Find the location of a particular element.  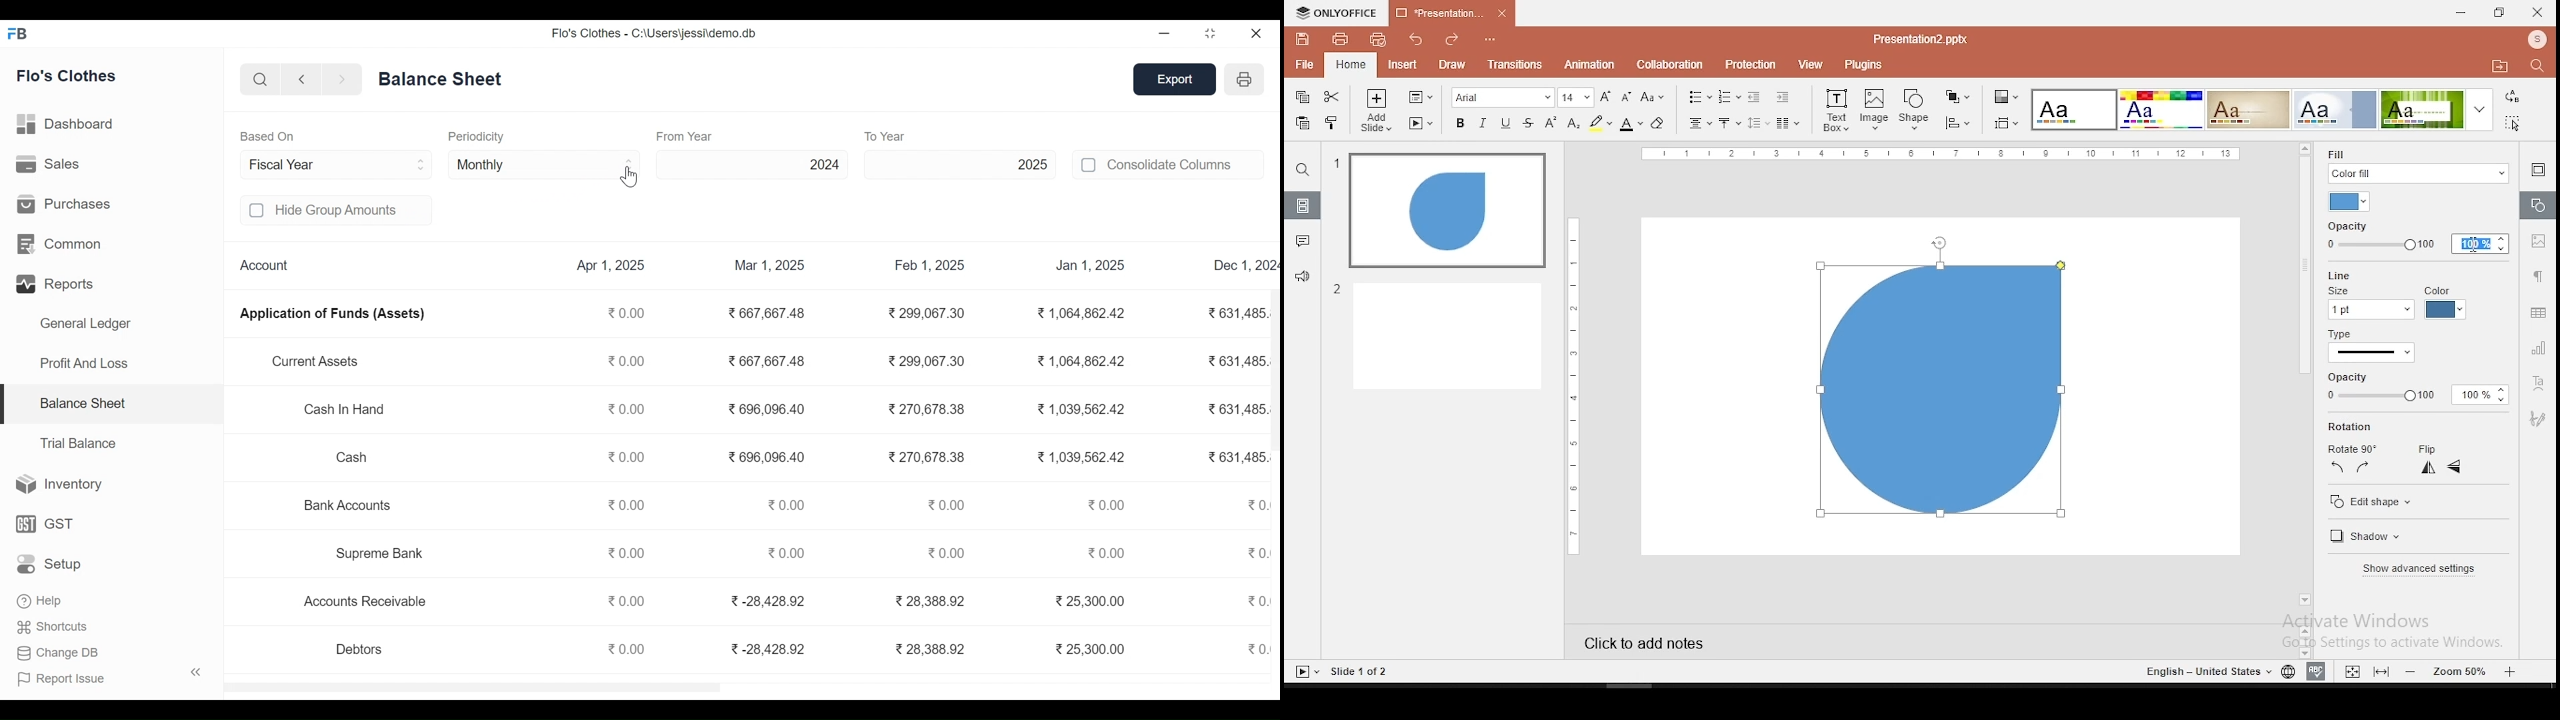

zoom out is located at coordinates (2512, 671).